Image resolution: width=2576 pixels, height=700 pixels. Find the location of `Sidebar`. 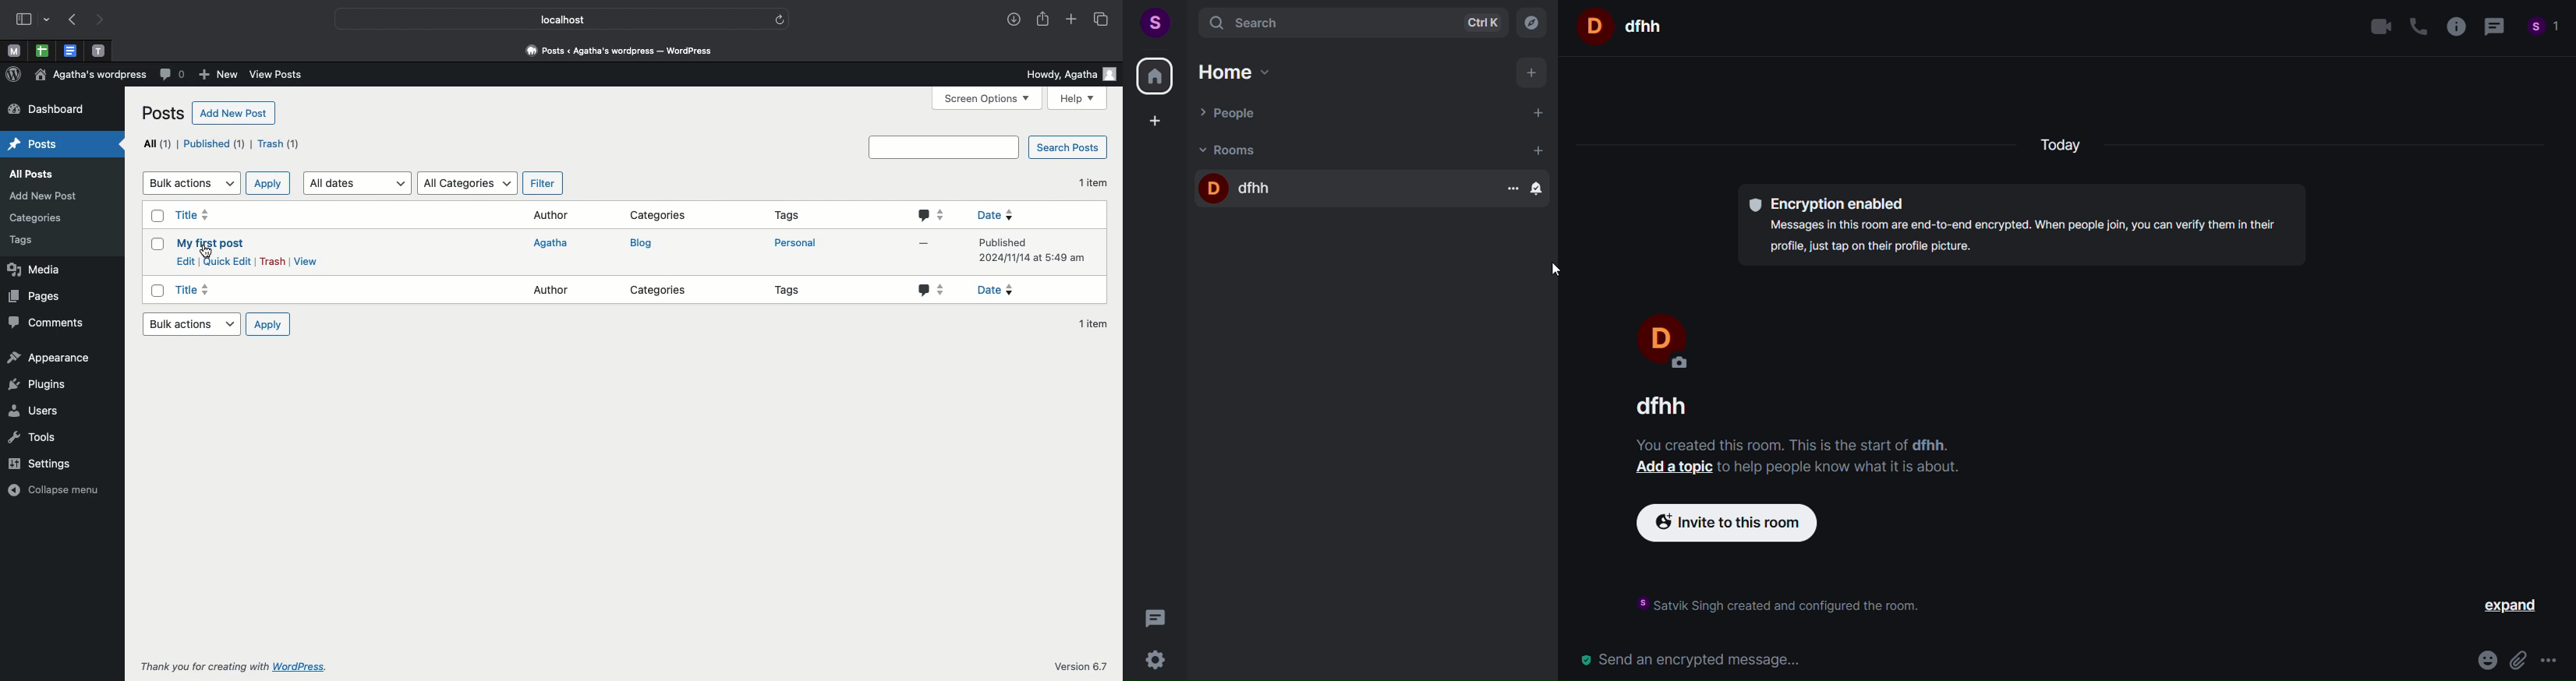

Sidebar is located at coordinates (34, 20).